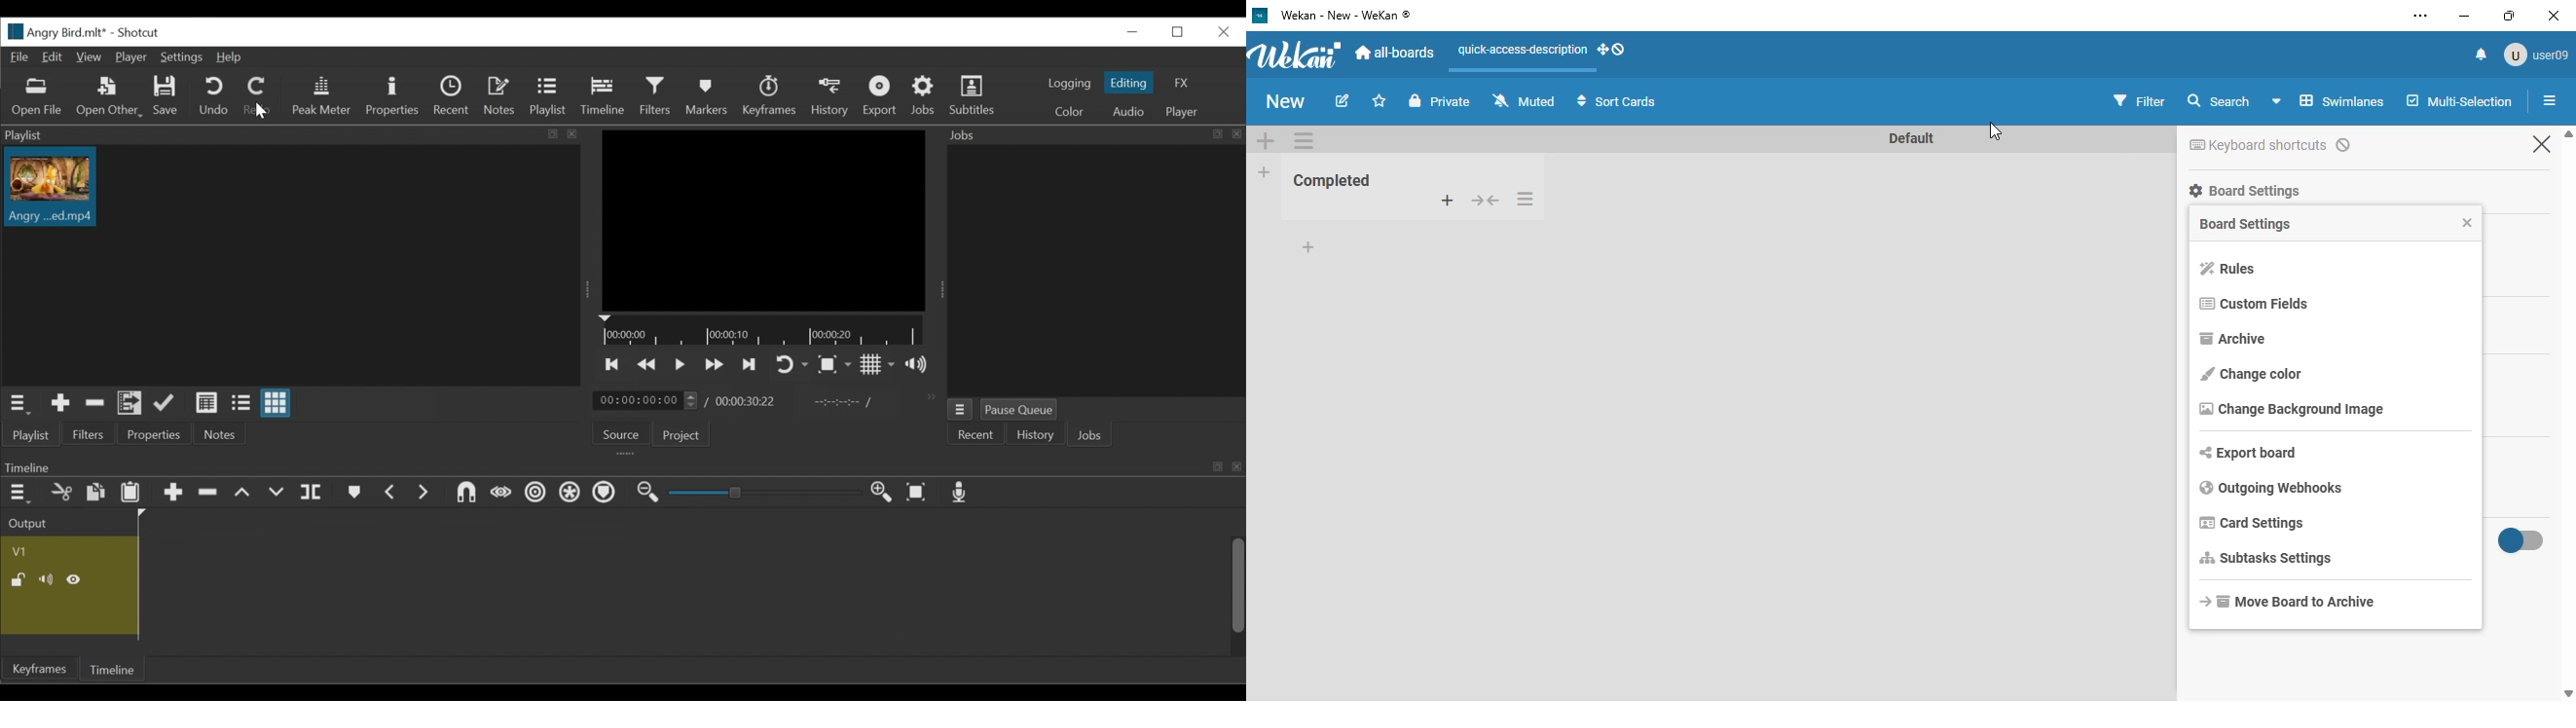  Describe the element at coordinates (617, 435) in the screenshot. I see `Source` at that location.